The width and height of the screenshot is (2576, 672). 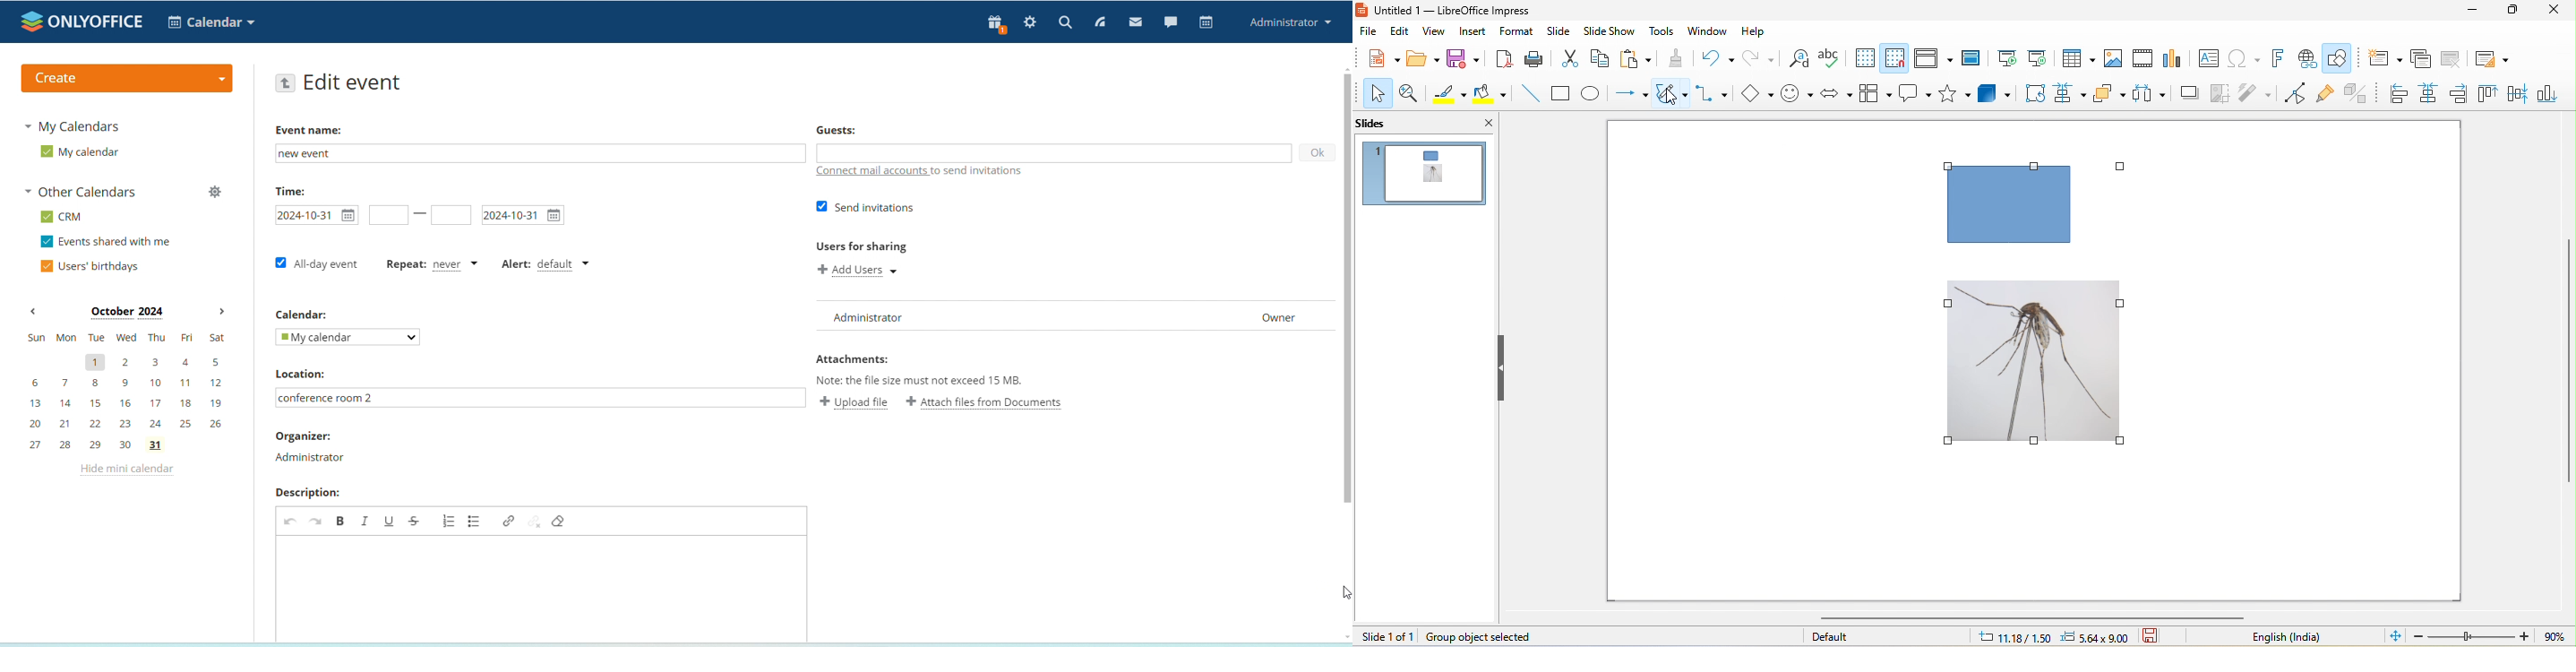 What do you see at coordinates (2015, 637) in the screenshot?
I see `11.18/1.50` at bounding box center [2015, 637].